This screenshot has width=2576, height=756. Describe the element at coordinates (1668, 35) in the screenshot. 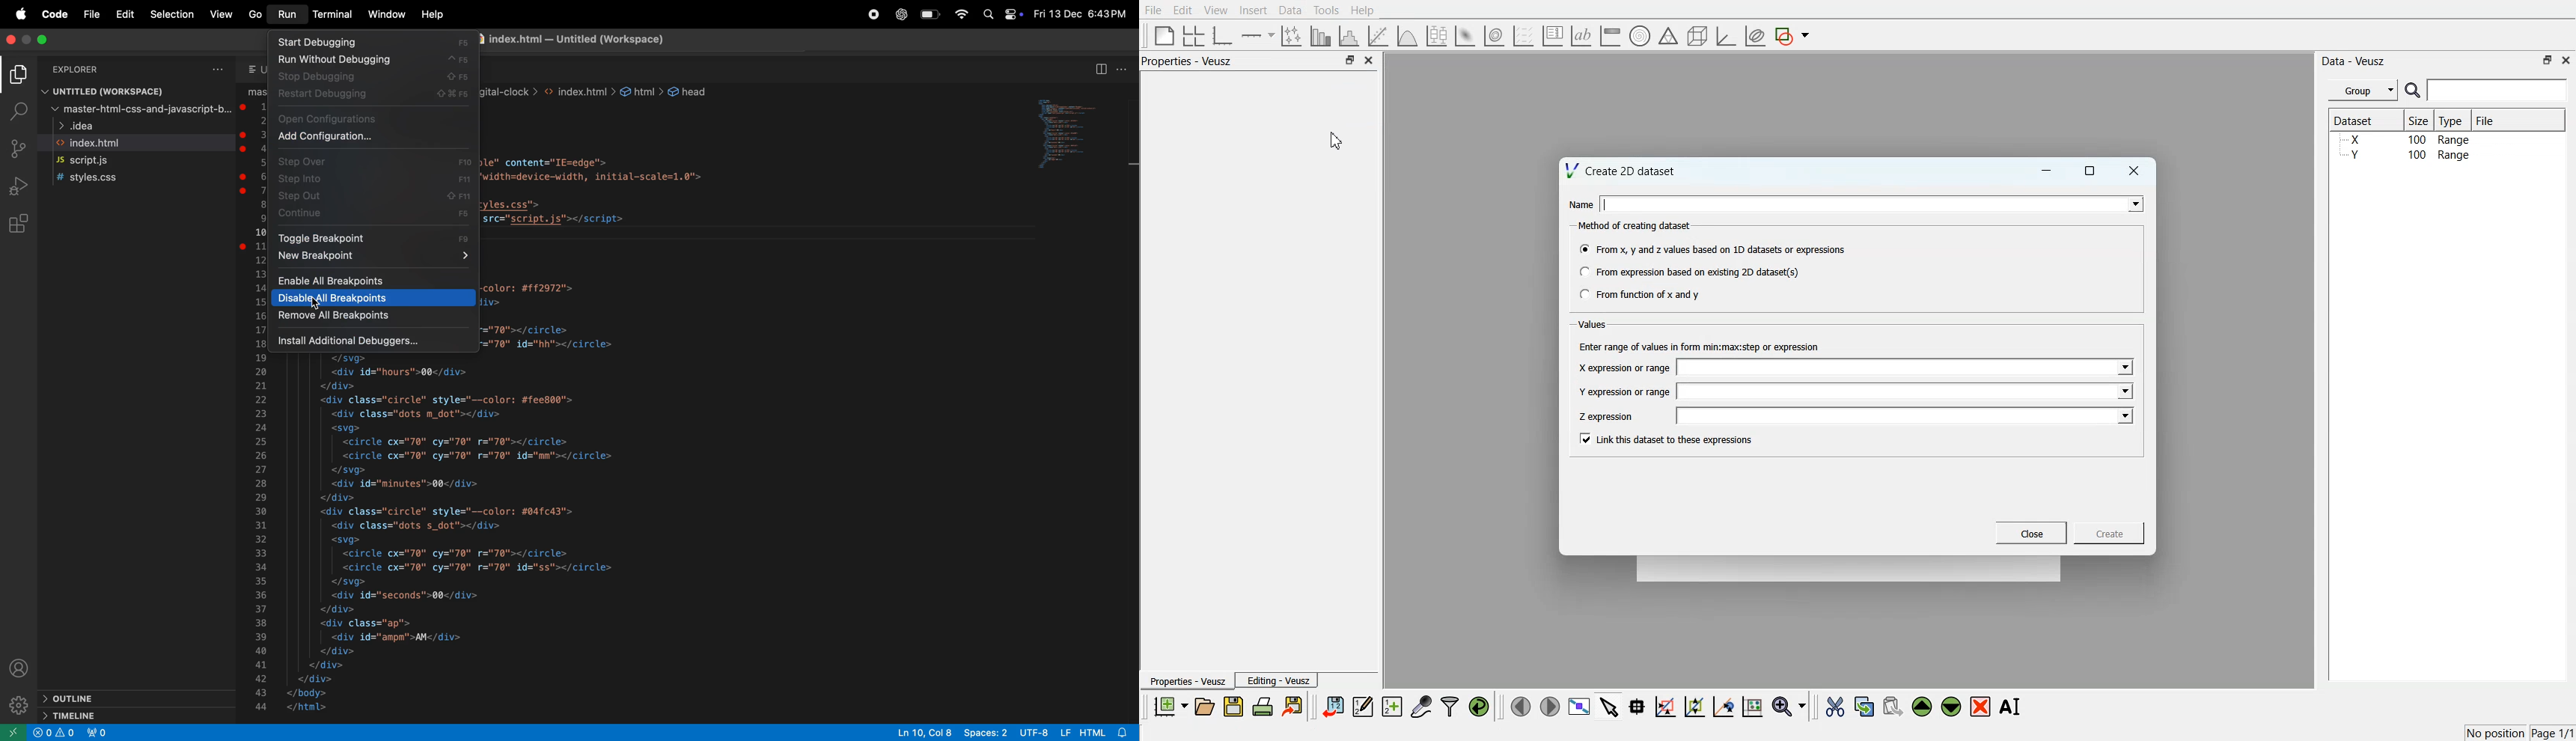

I see `Ternary Graph` at that location.